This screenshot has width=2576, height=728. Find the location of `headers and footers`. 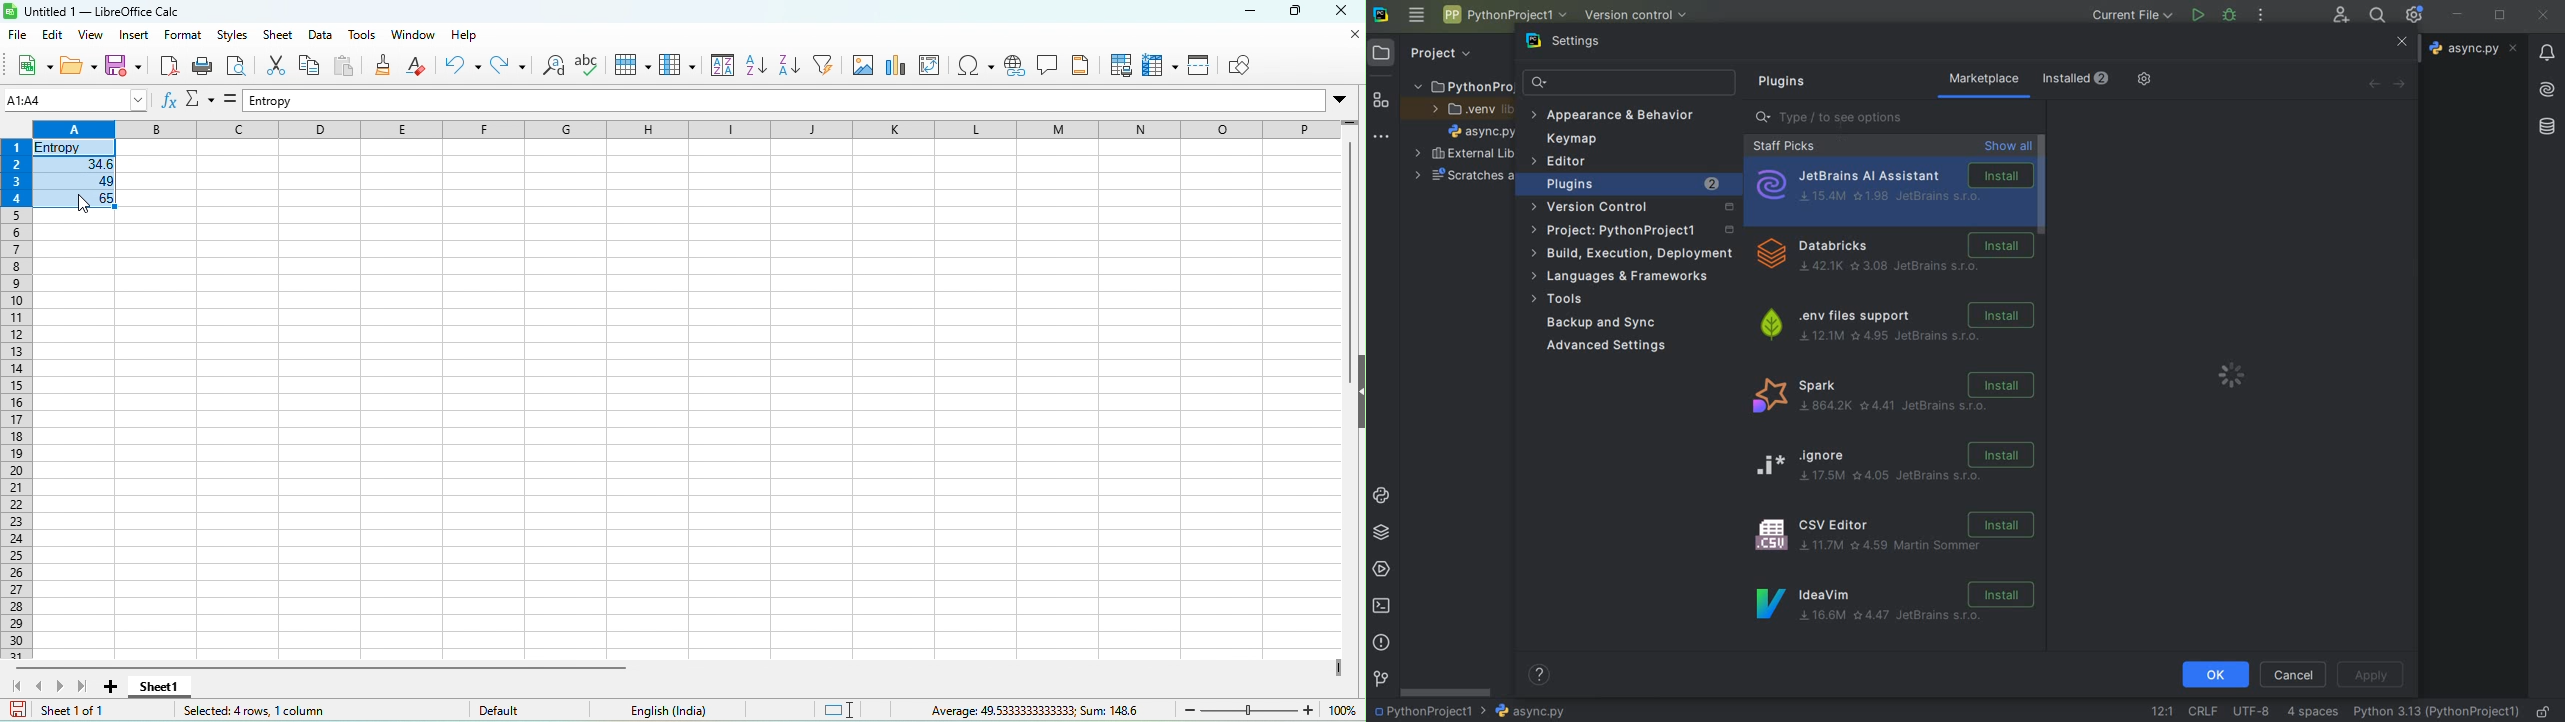

headers and footers is located at coordinates (1086, 67).